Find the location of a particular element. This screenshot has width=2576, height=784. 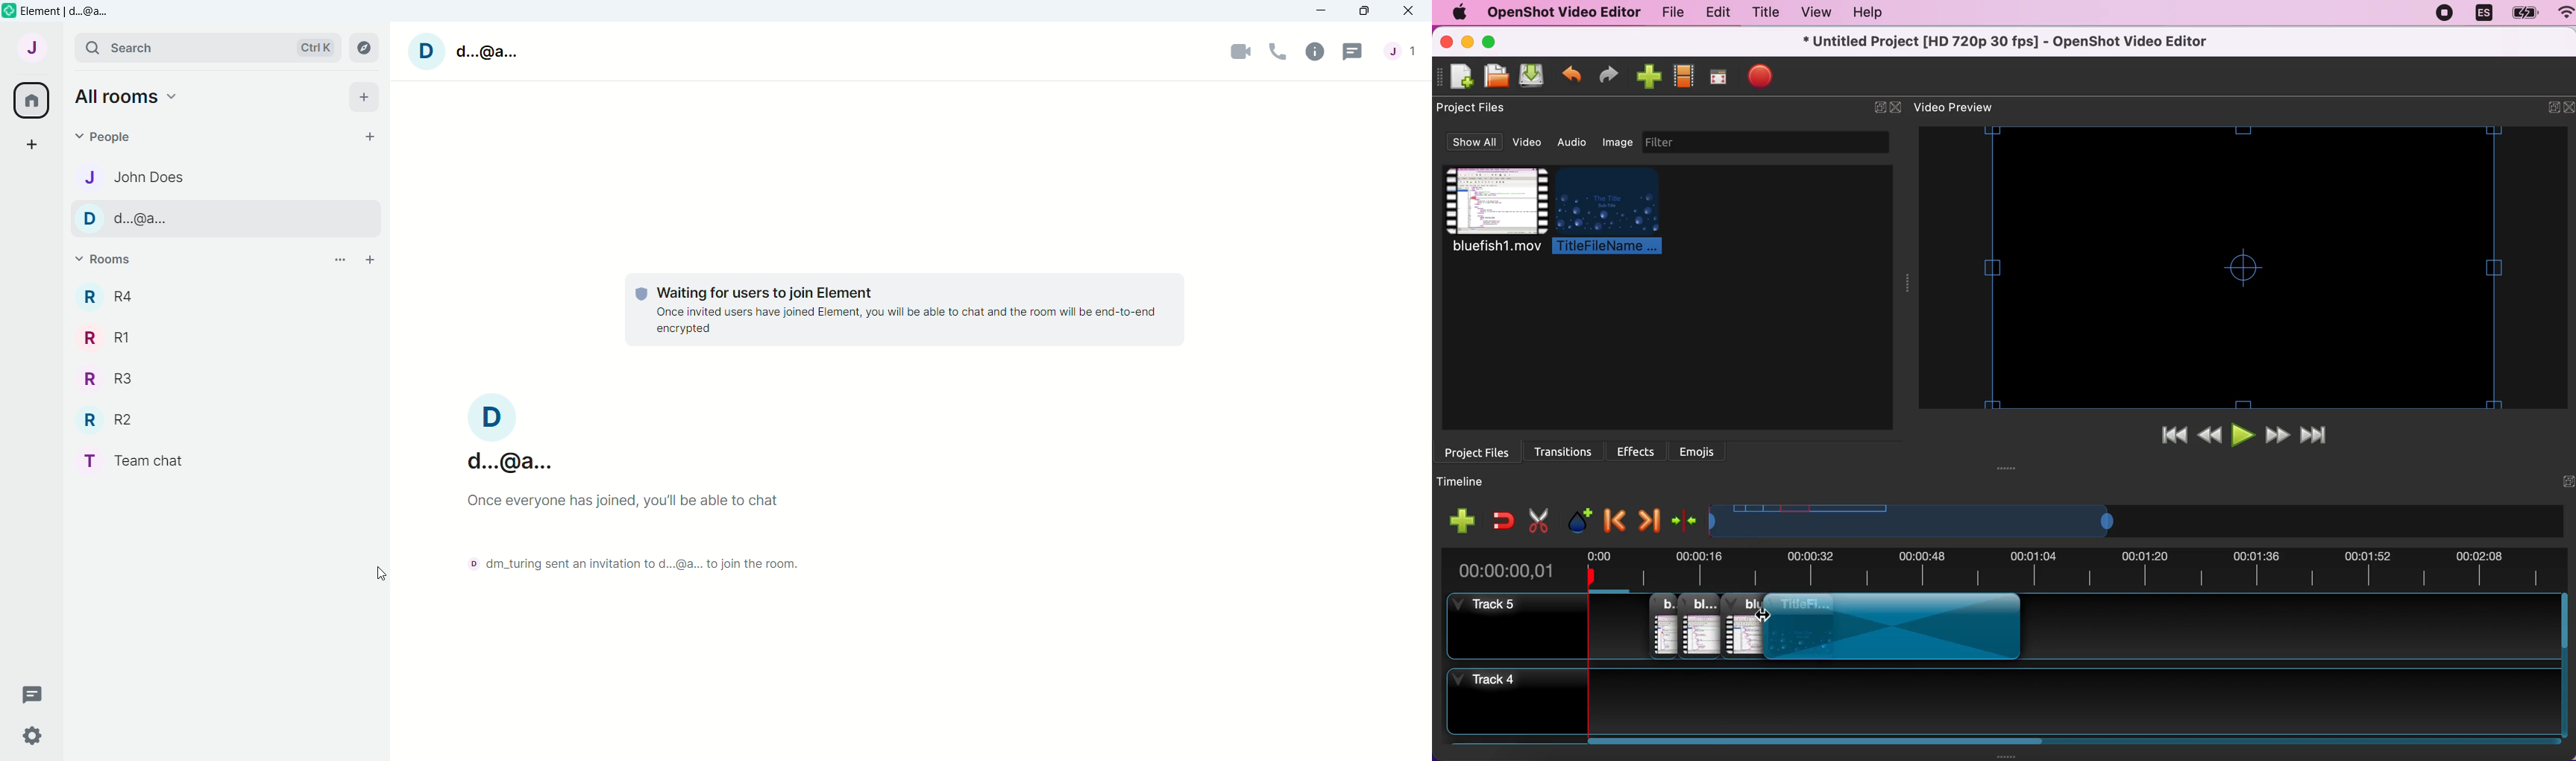

Minimize is located at coordinates (1321, 10).